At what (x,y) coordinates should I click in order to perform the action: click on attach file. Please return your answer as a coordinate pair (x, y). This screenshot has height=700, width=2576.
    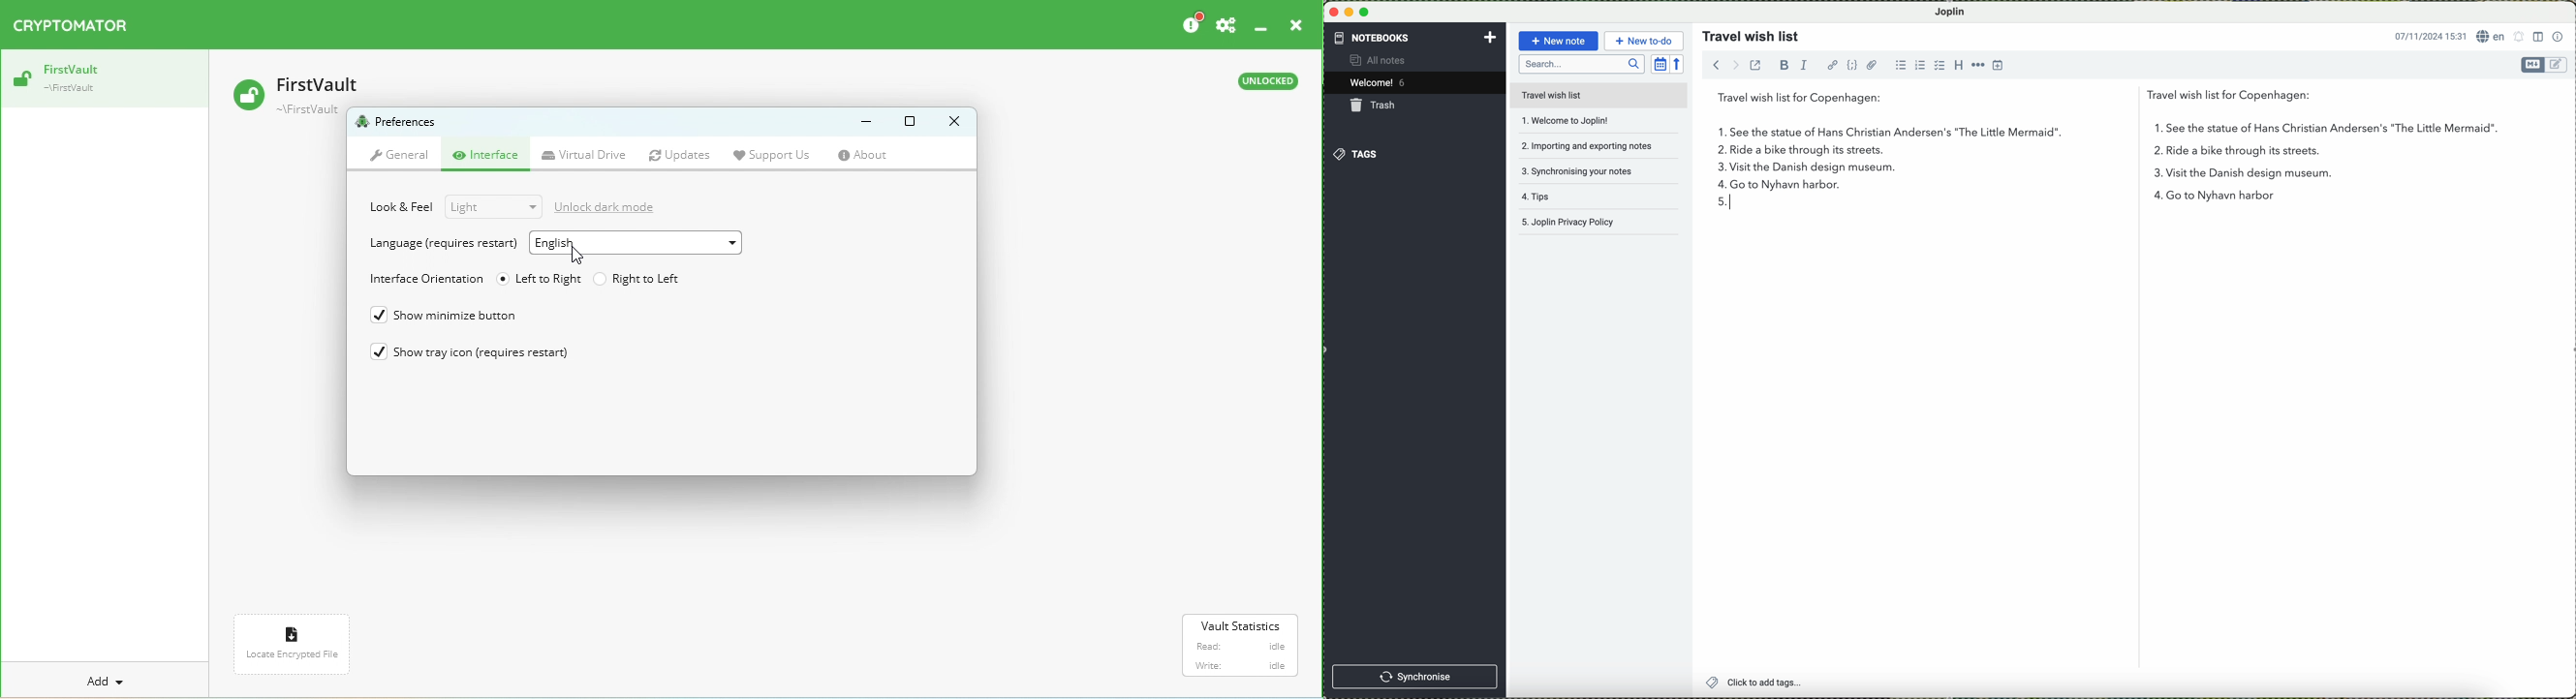
    Looking at the image, I should click on (1872, 64).